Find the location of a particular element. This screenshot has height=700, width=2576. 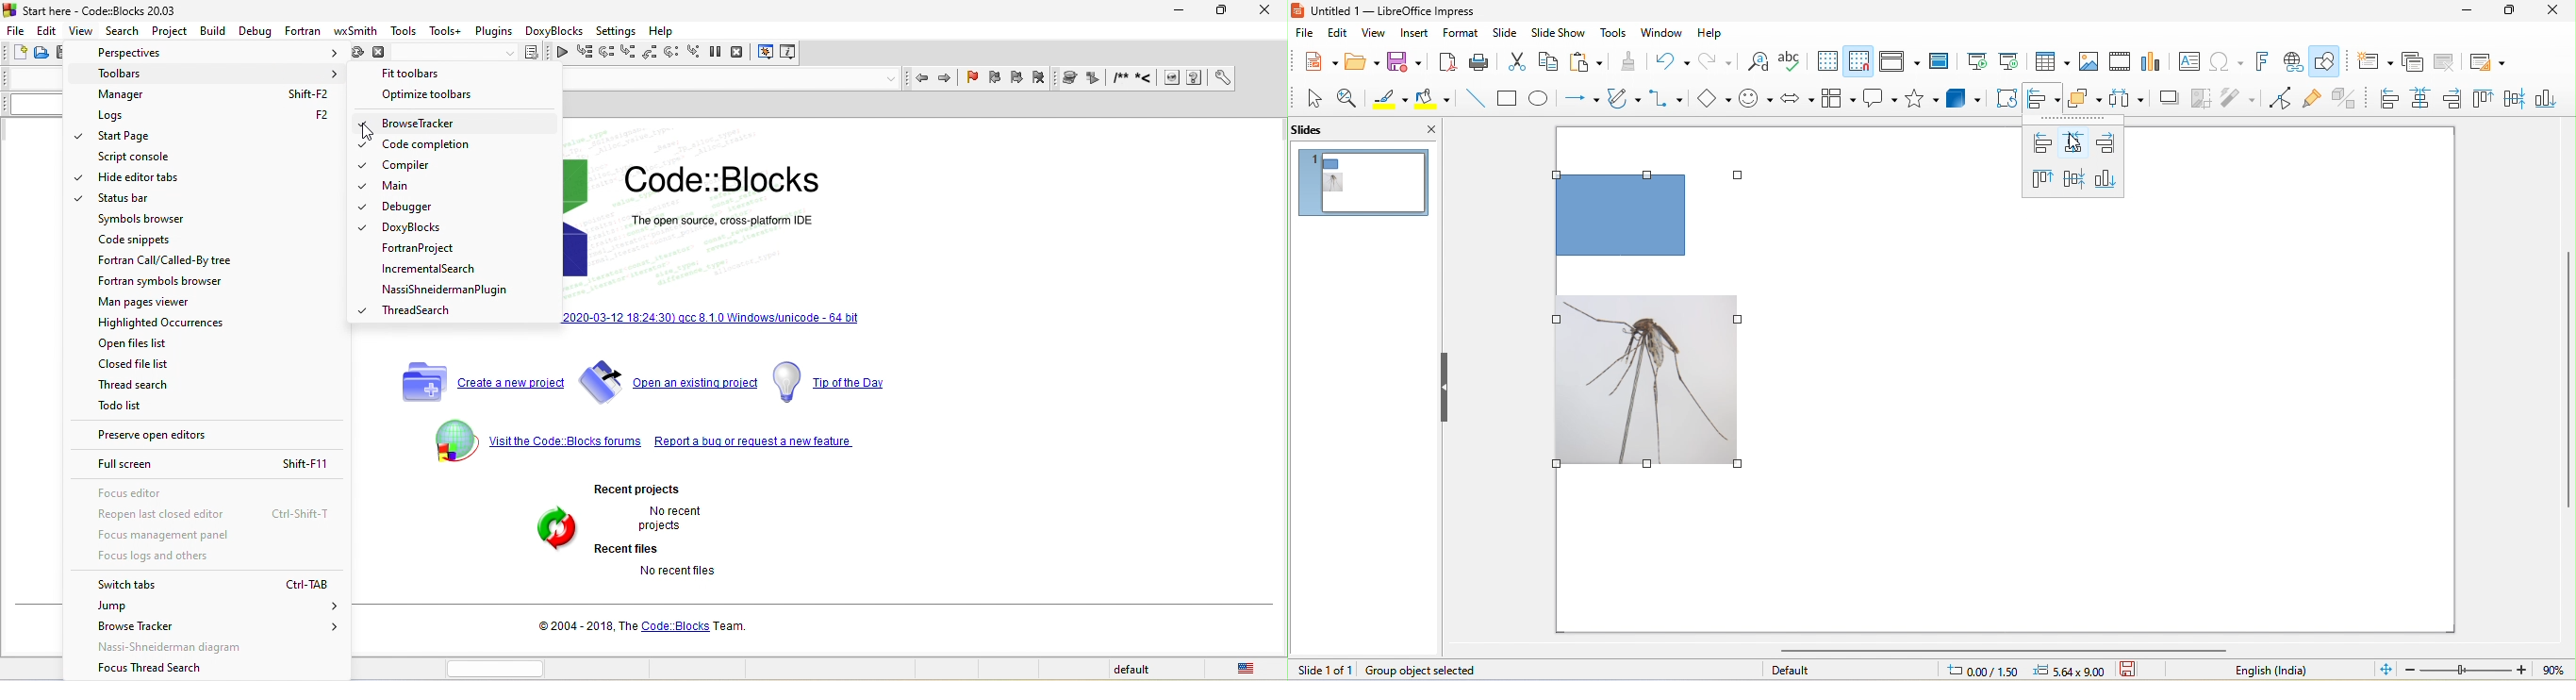

hide is located at coordinates (1449, 386).